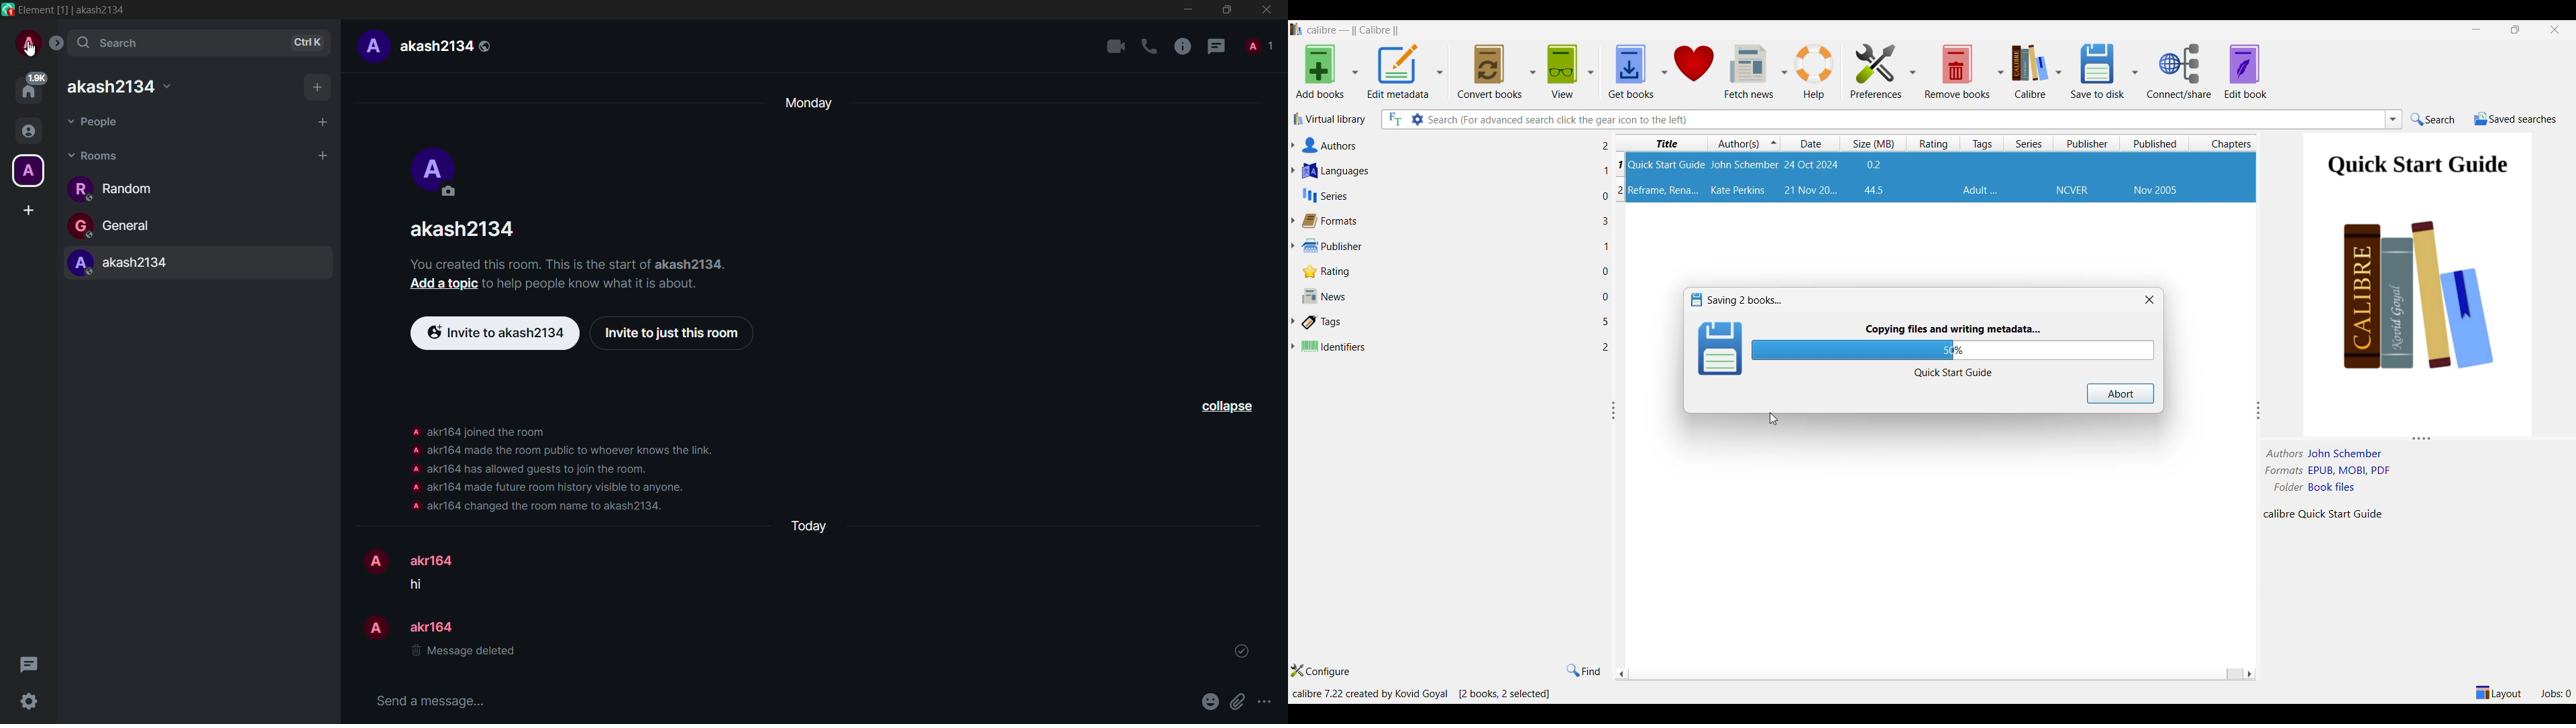  I want to click on profile, so click(414, 431).